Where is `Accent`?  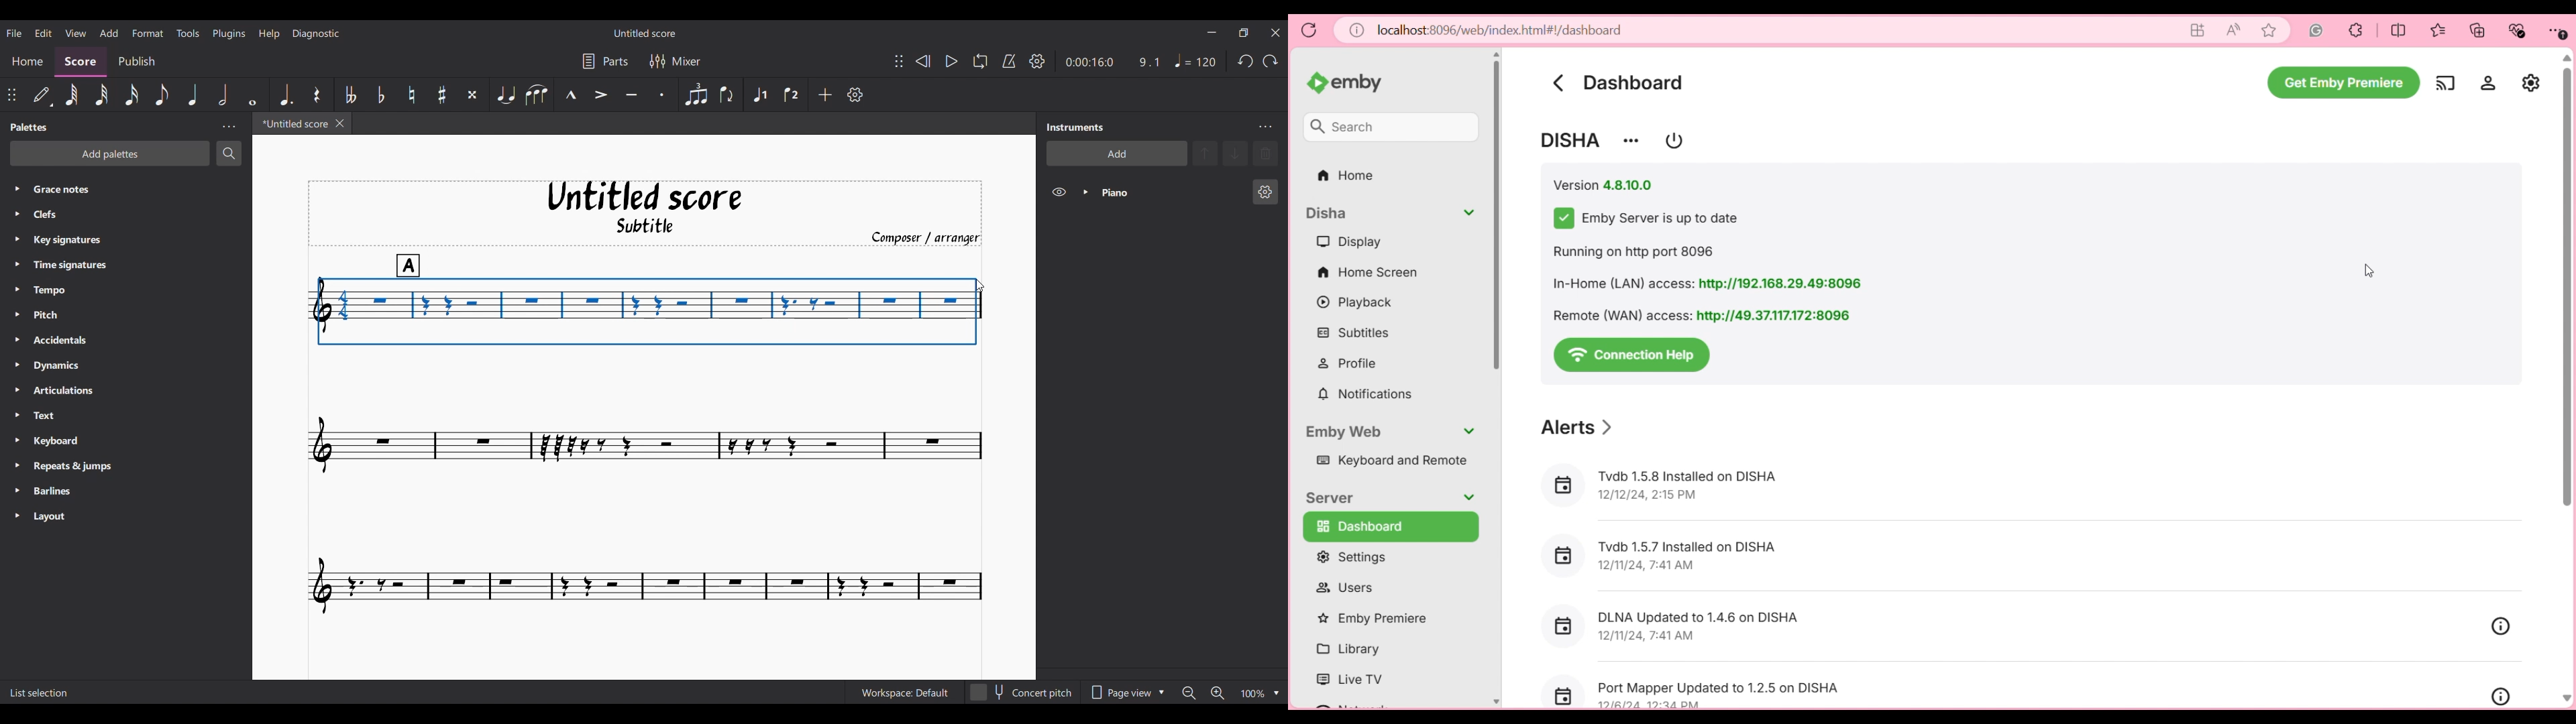 Accent is located at coordinates (600, 95).